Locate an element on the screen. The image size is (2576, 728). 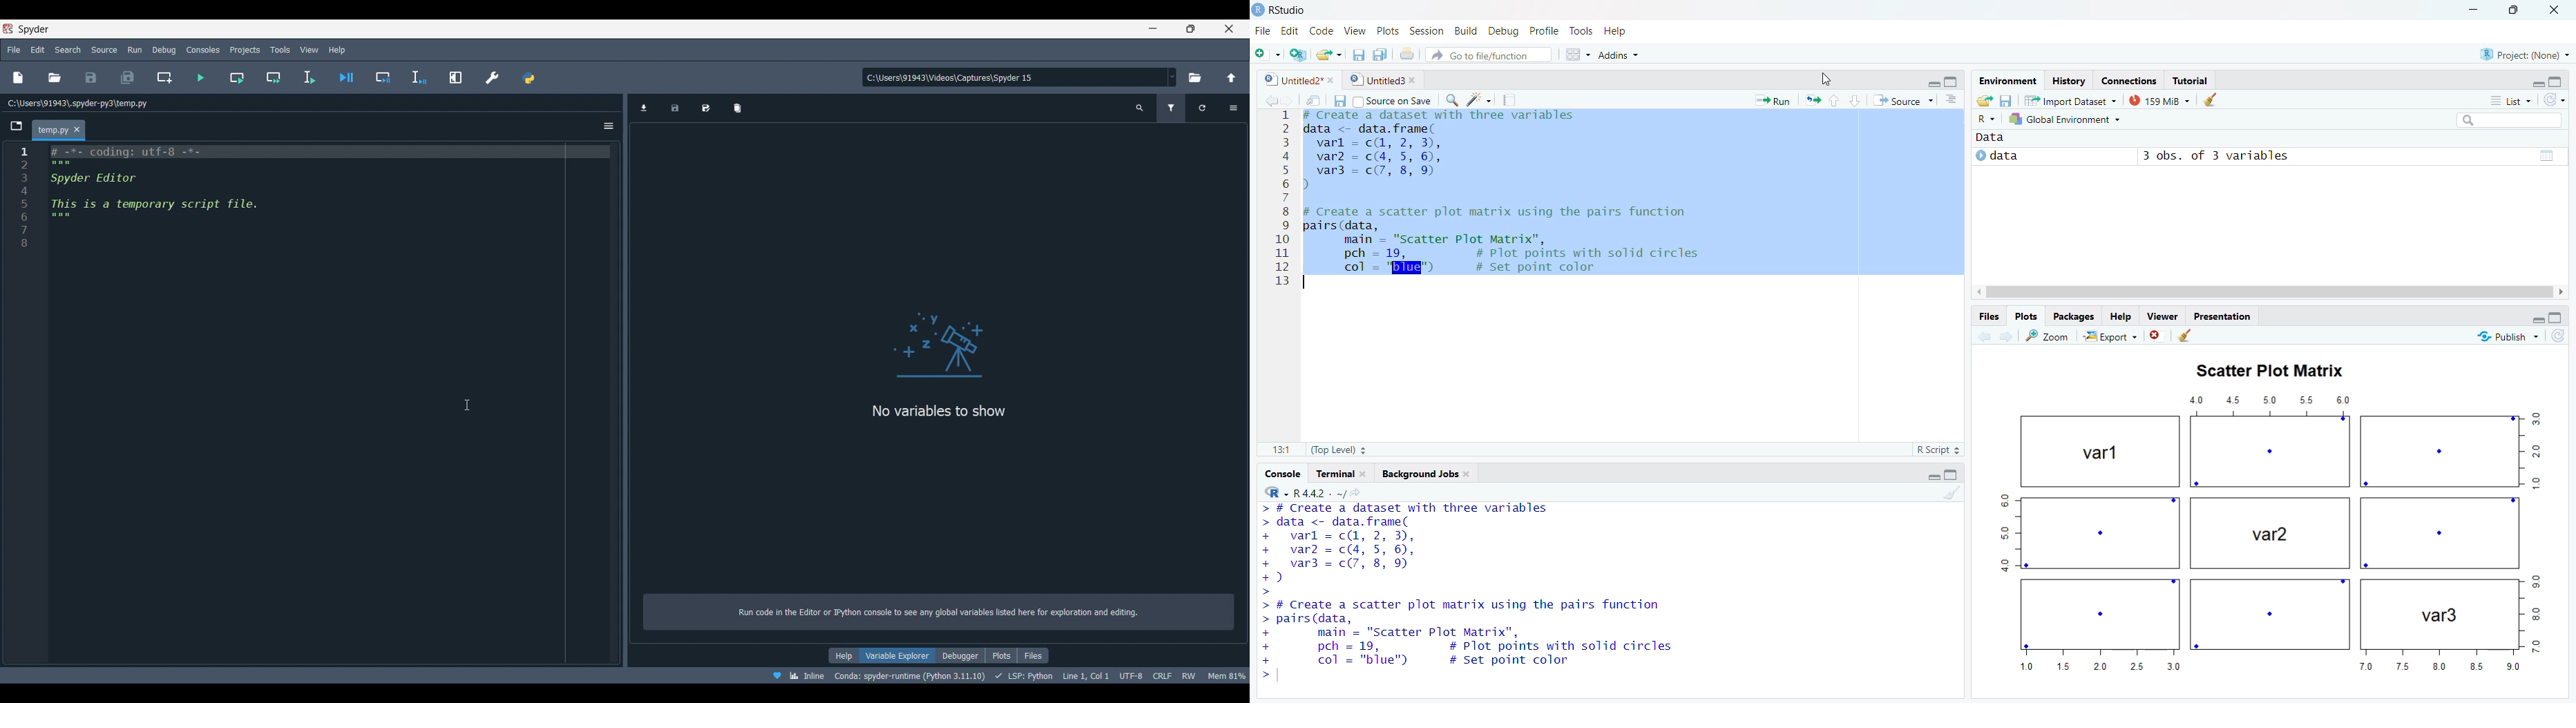
Code tools is located at coordinates (1478, 101).